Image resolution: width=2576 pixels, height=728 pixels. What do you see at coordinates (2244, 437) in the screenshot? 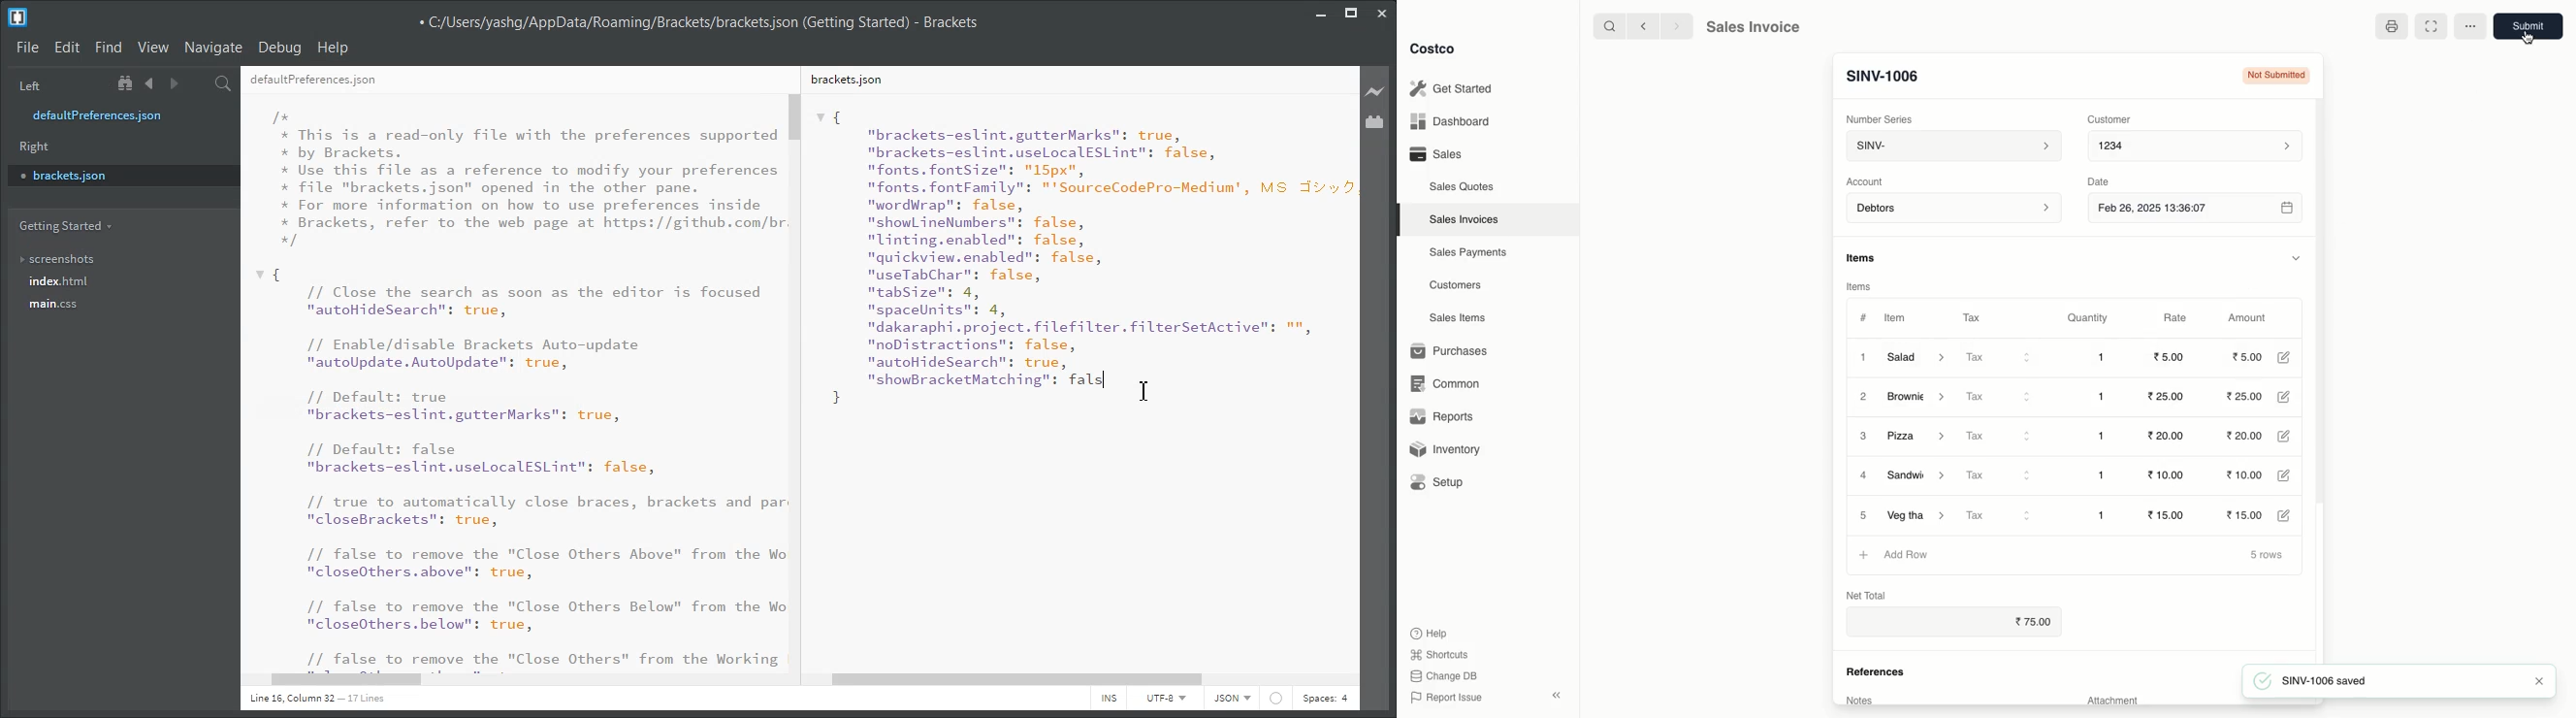
I see `20.00` at bounding box center [2244, 437].